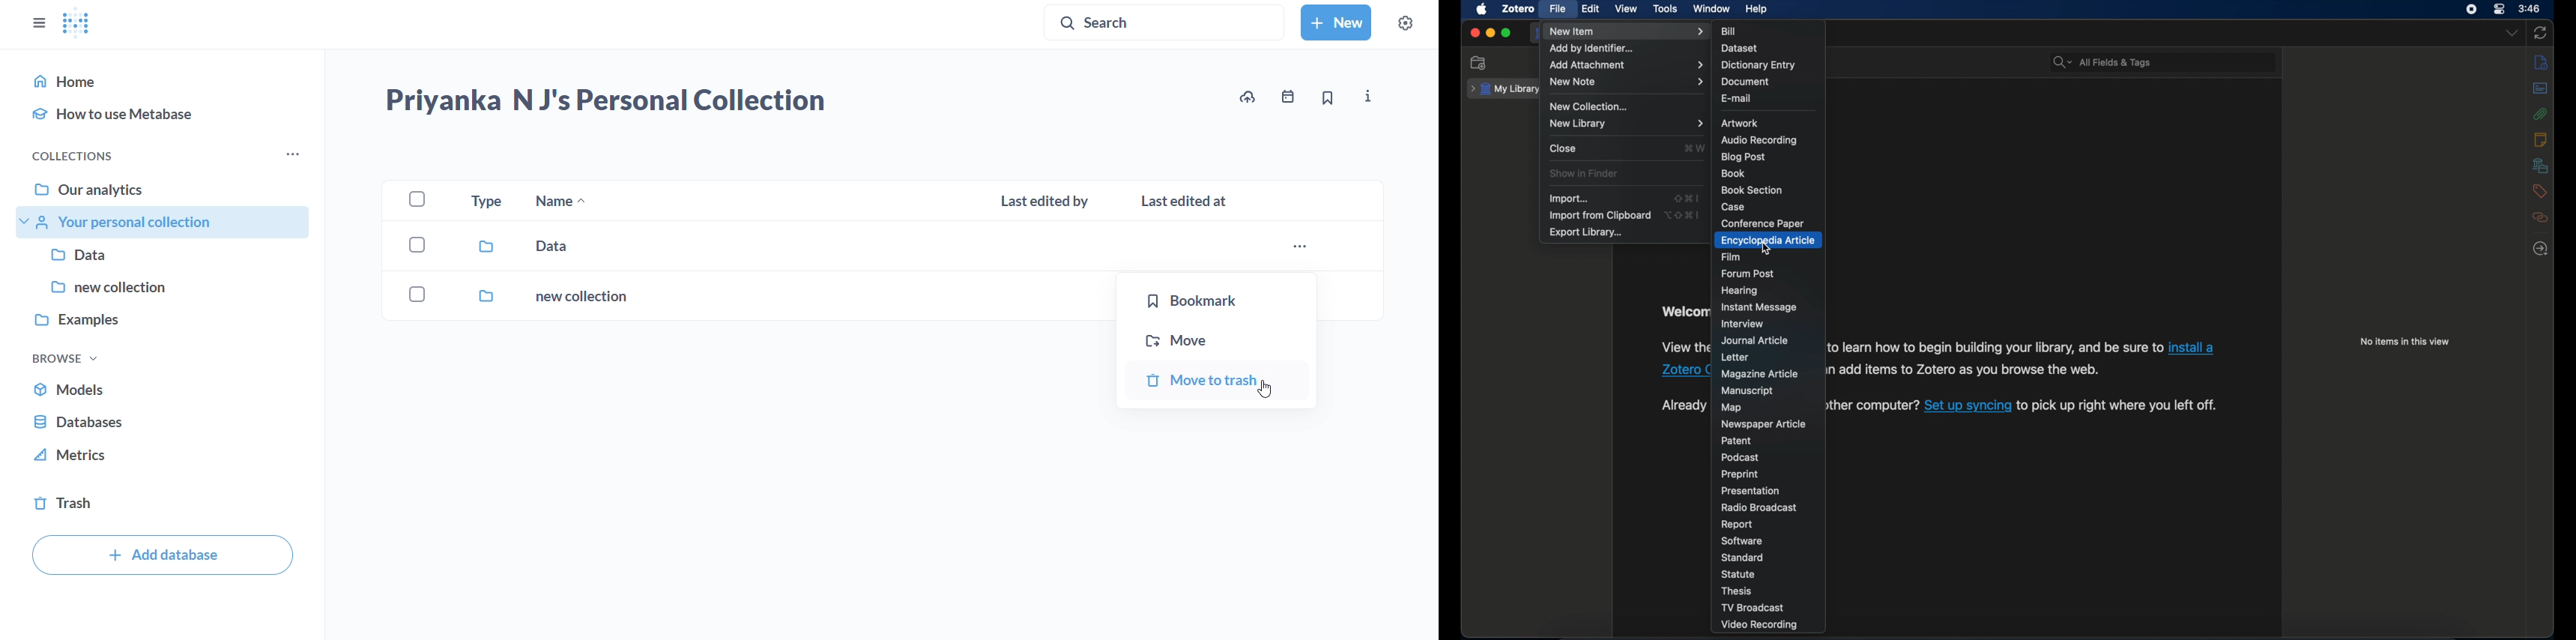 This screenshot has width=2576, height=644. Describe the element at coordinates (1747, 82) in the screenshot. I see `document` at that location.